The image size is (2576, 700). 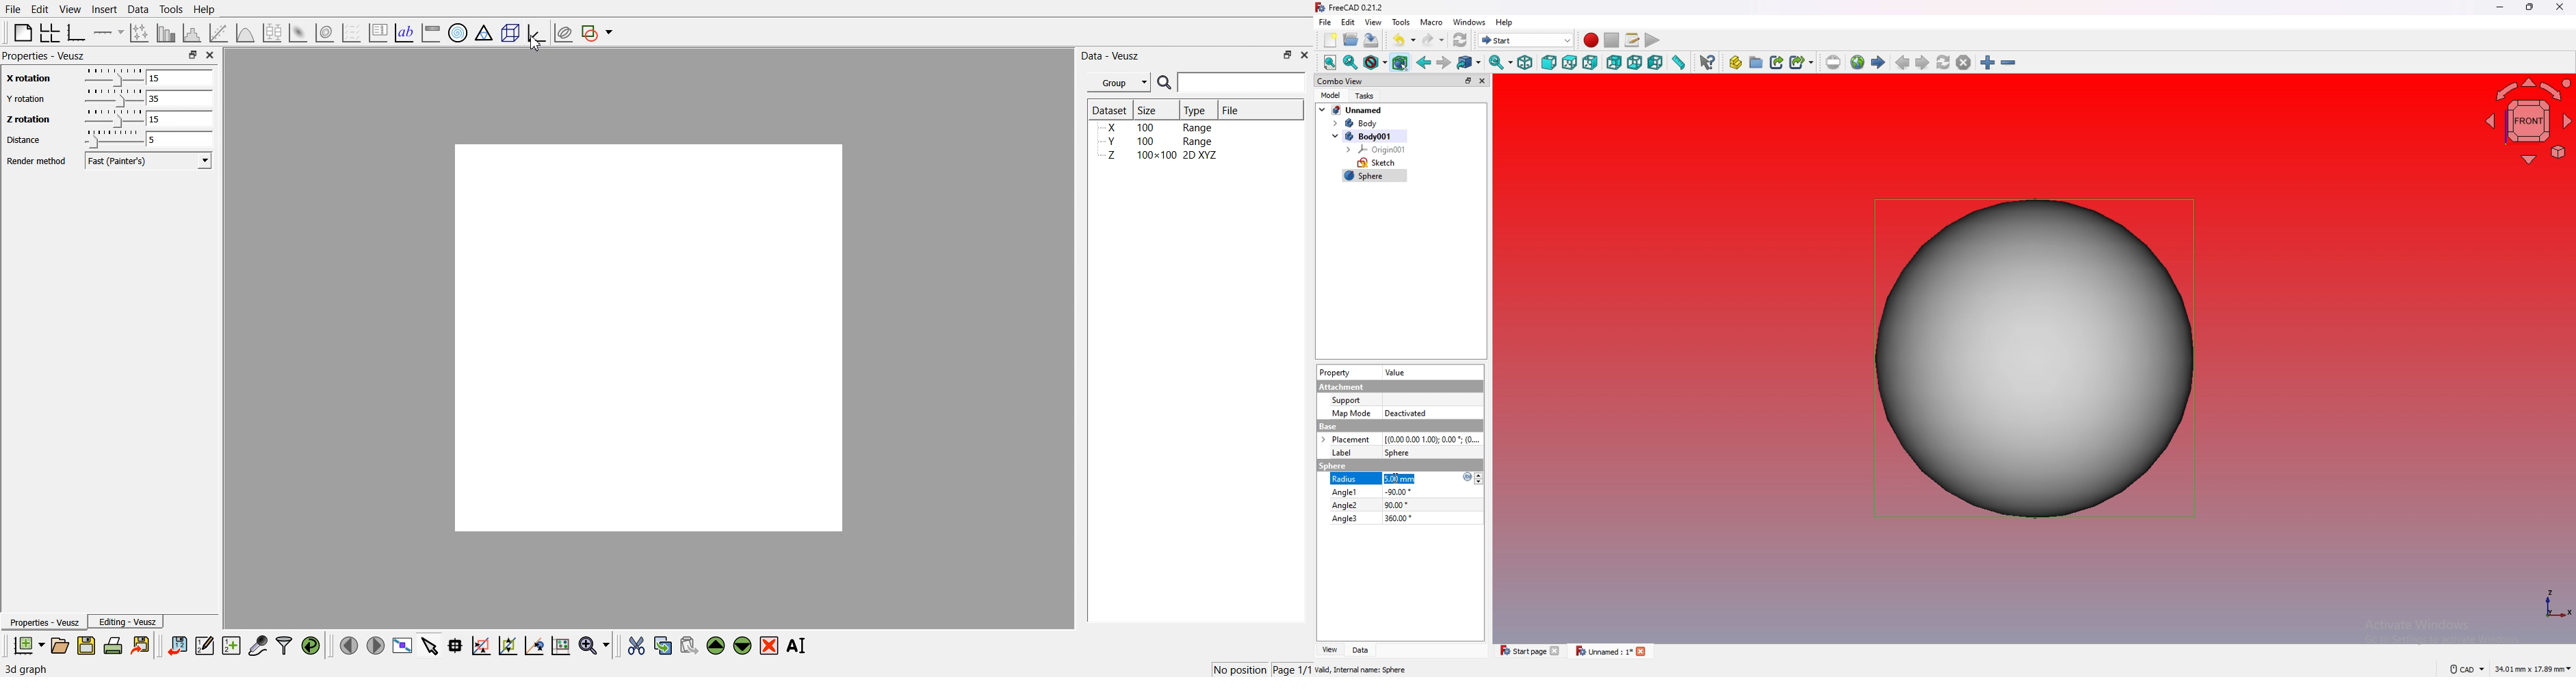 What do you see at coordinates (1329, 95) in the screenshot?
I see `model` at bounding box center [1329, 95].